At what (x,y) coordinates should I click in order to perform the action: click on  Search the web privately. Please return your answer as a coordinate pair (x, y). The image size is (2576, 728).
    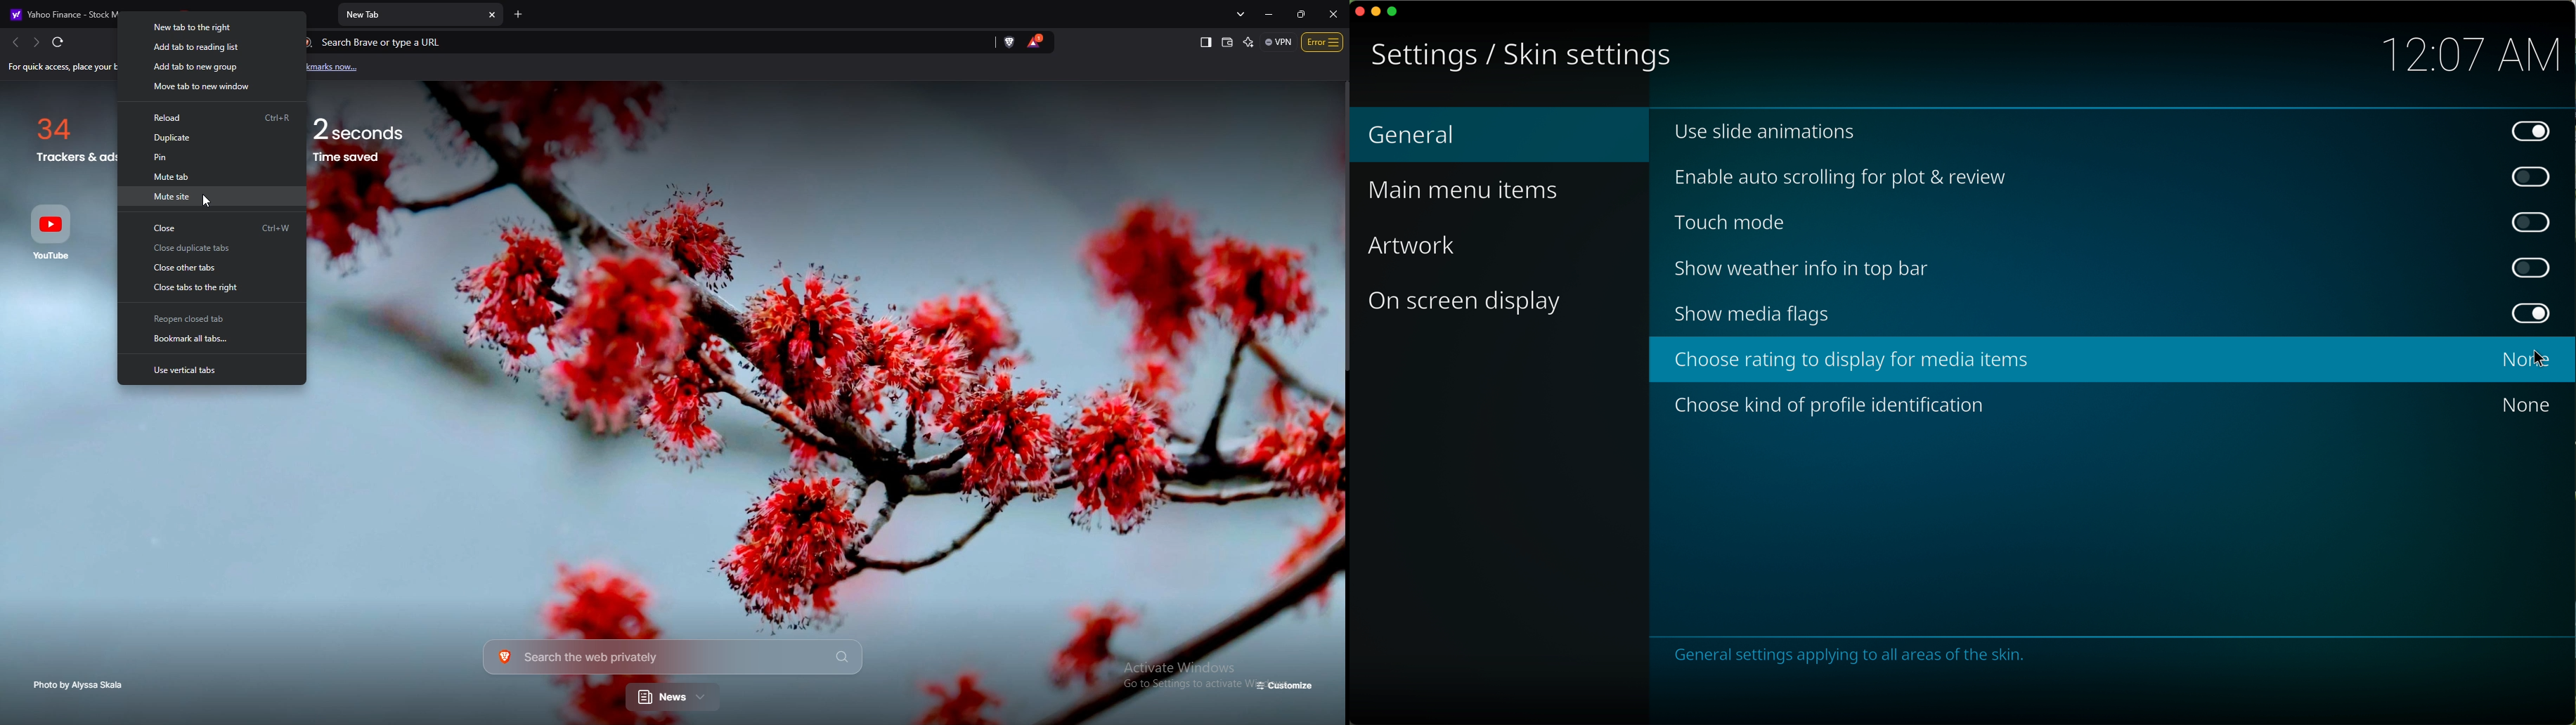
    Looking at the image, I should click on (672, 656).